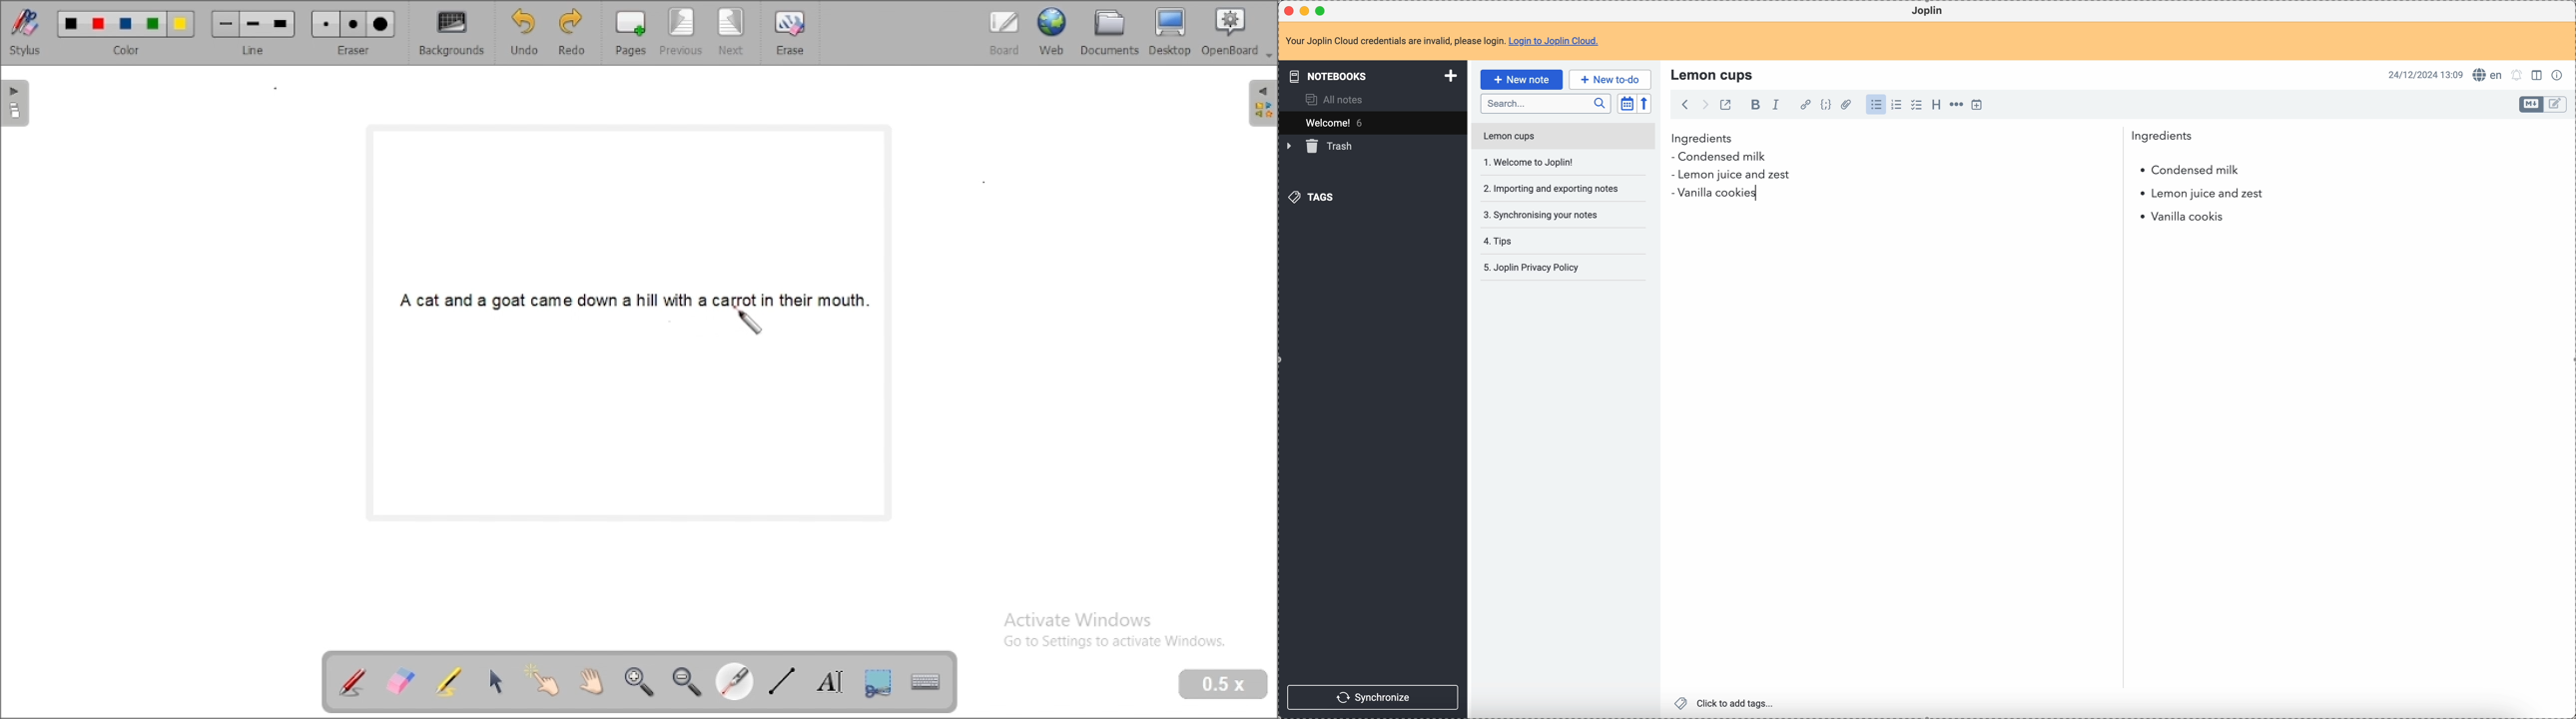 This screenshot has height=728, width=2576. I want to click on reverse sort order, so click(1646, 104).